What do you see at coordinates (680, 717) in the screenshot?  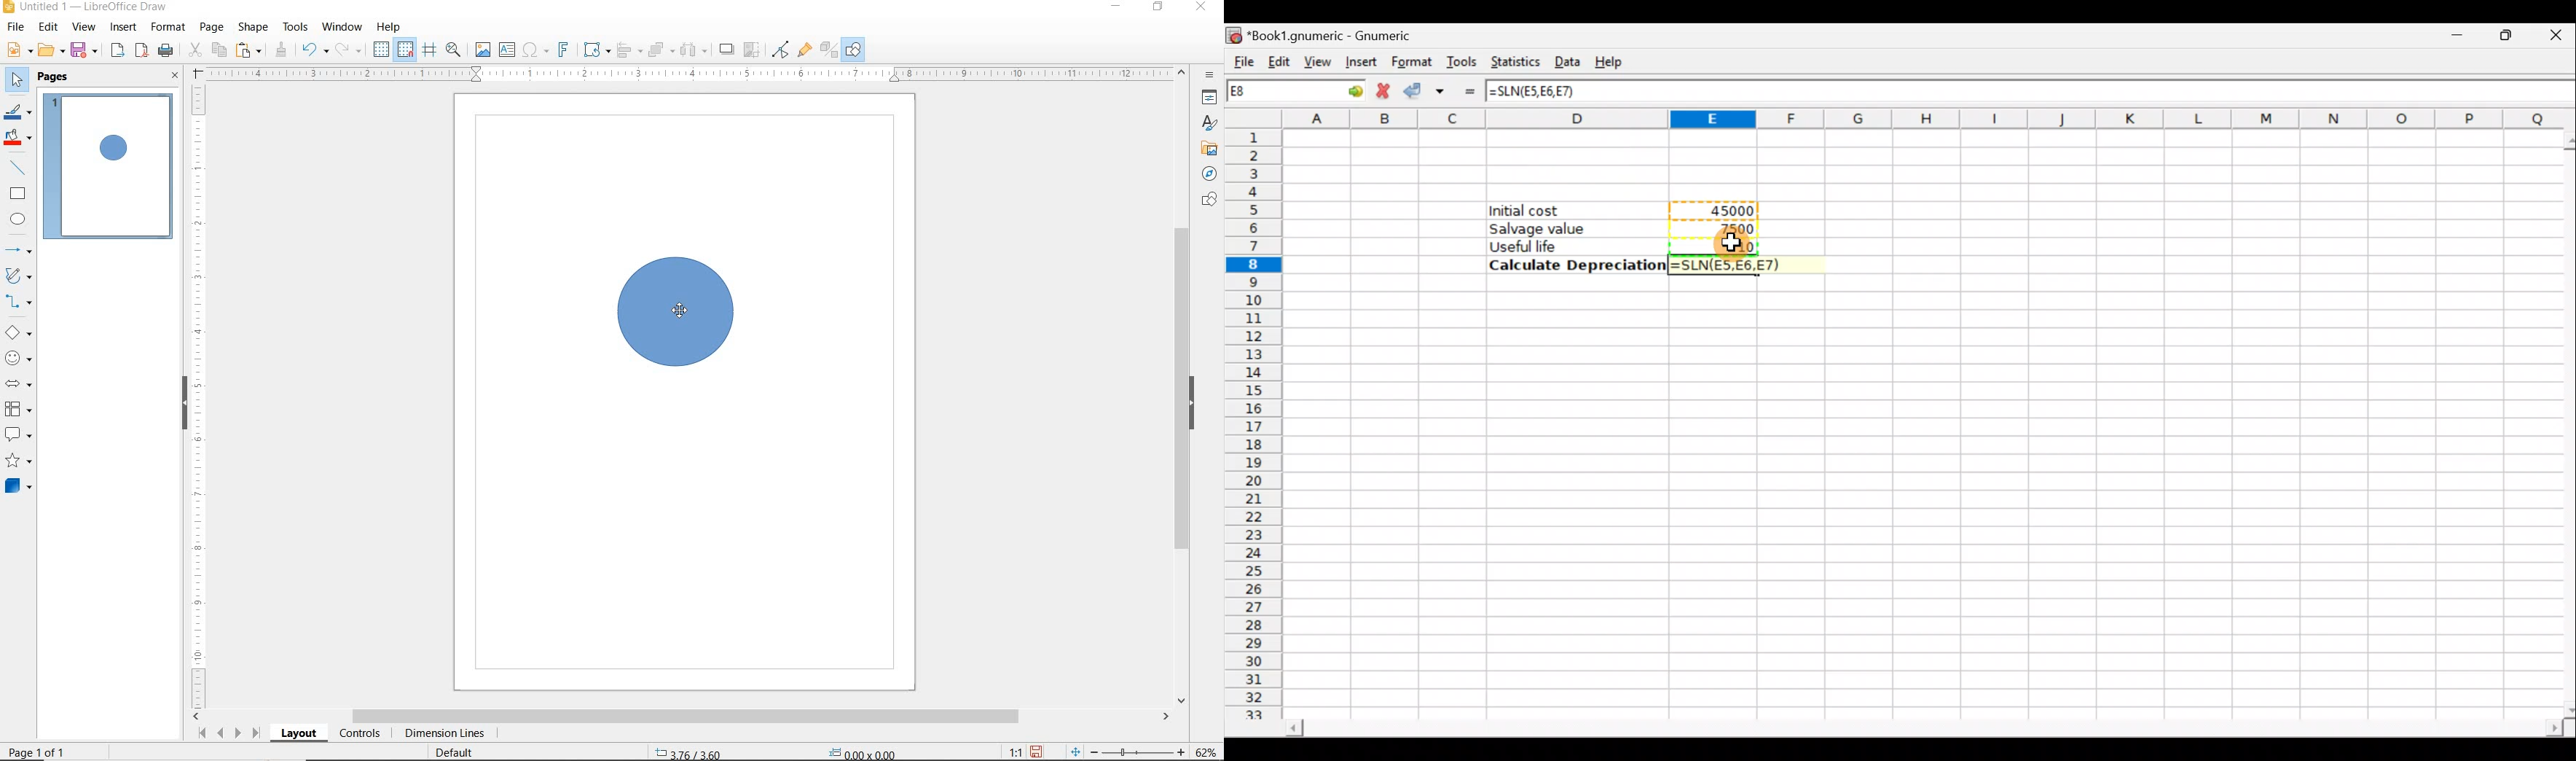 I see `SCROLLBAR` at bounding box center [680, 717].